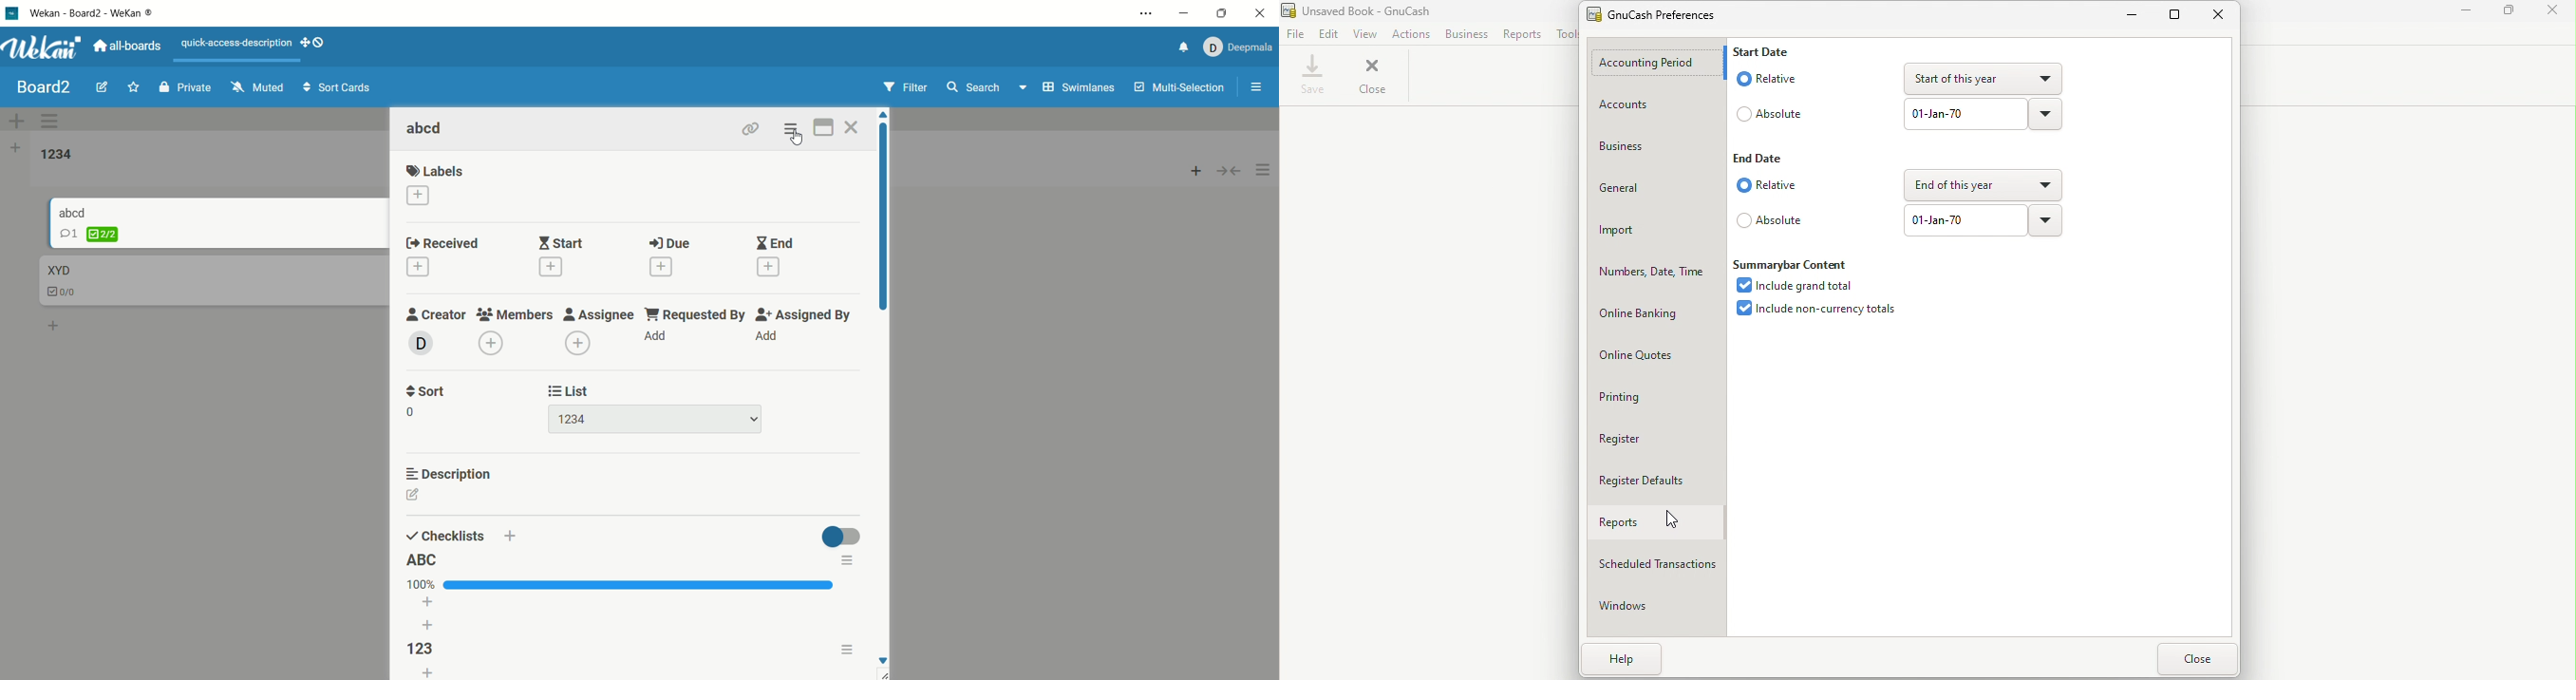 The width and height of the screenshot is (2576, 700). What do you see at coordinates (1186, 15) in the screenshot?
I see `minimize` at bounding box center [1186, 15].